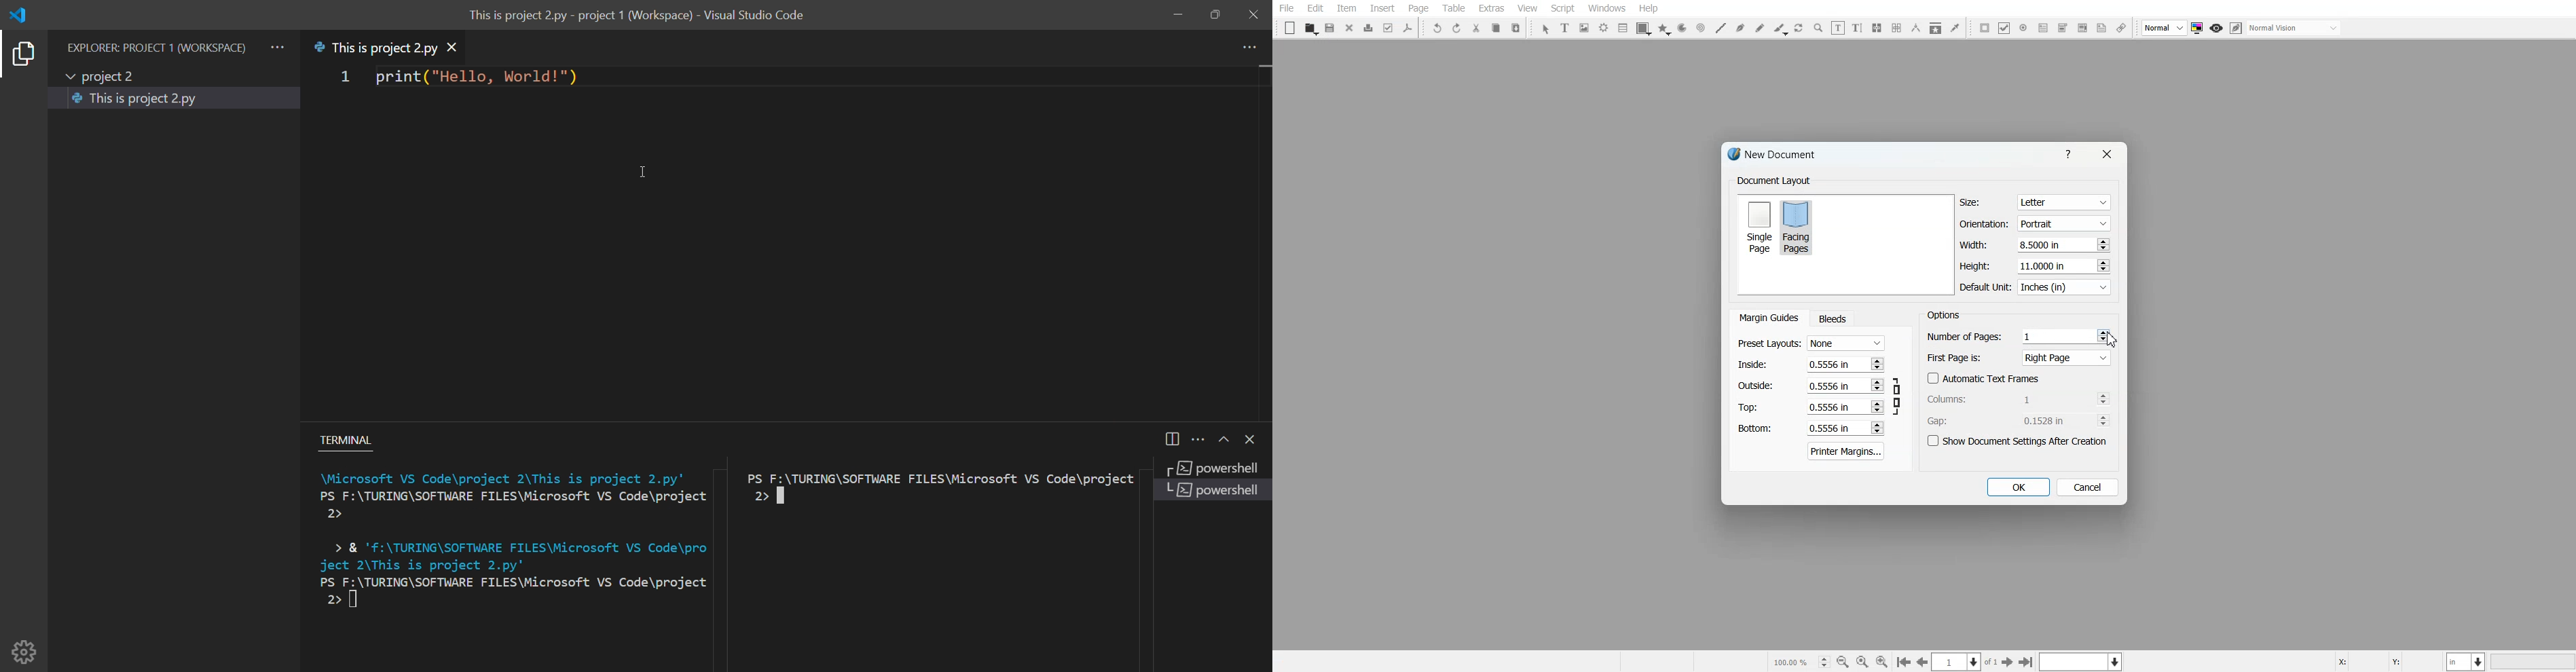 Image resolution: width=2576 pixels, height=672 pixels. What do you see at coordinates (1862, 661) in the screenshot?
I see `Zoom to 100%` at bounding box center [1862, 661].